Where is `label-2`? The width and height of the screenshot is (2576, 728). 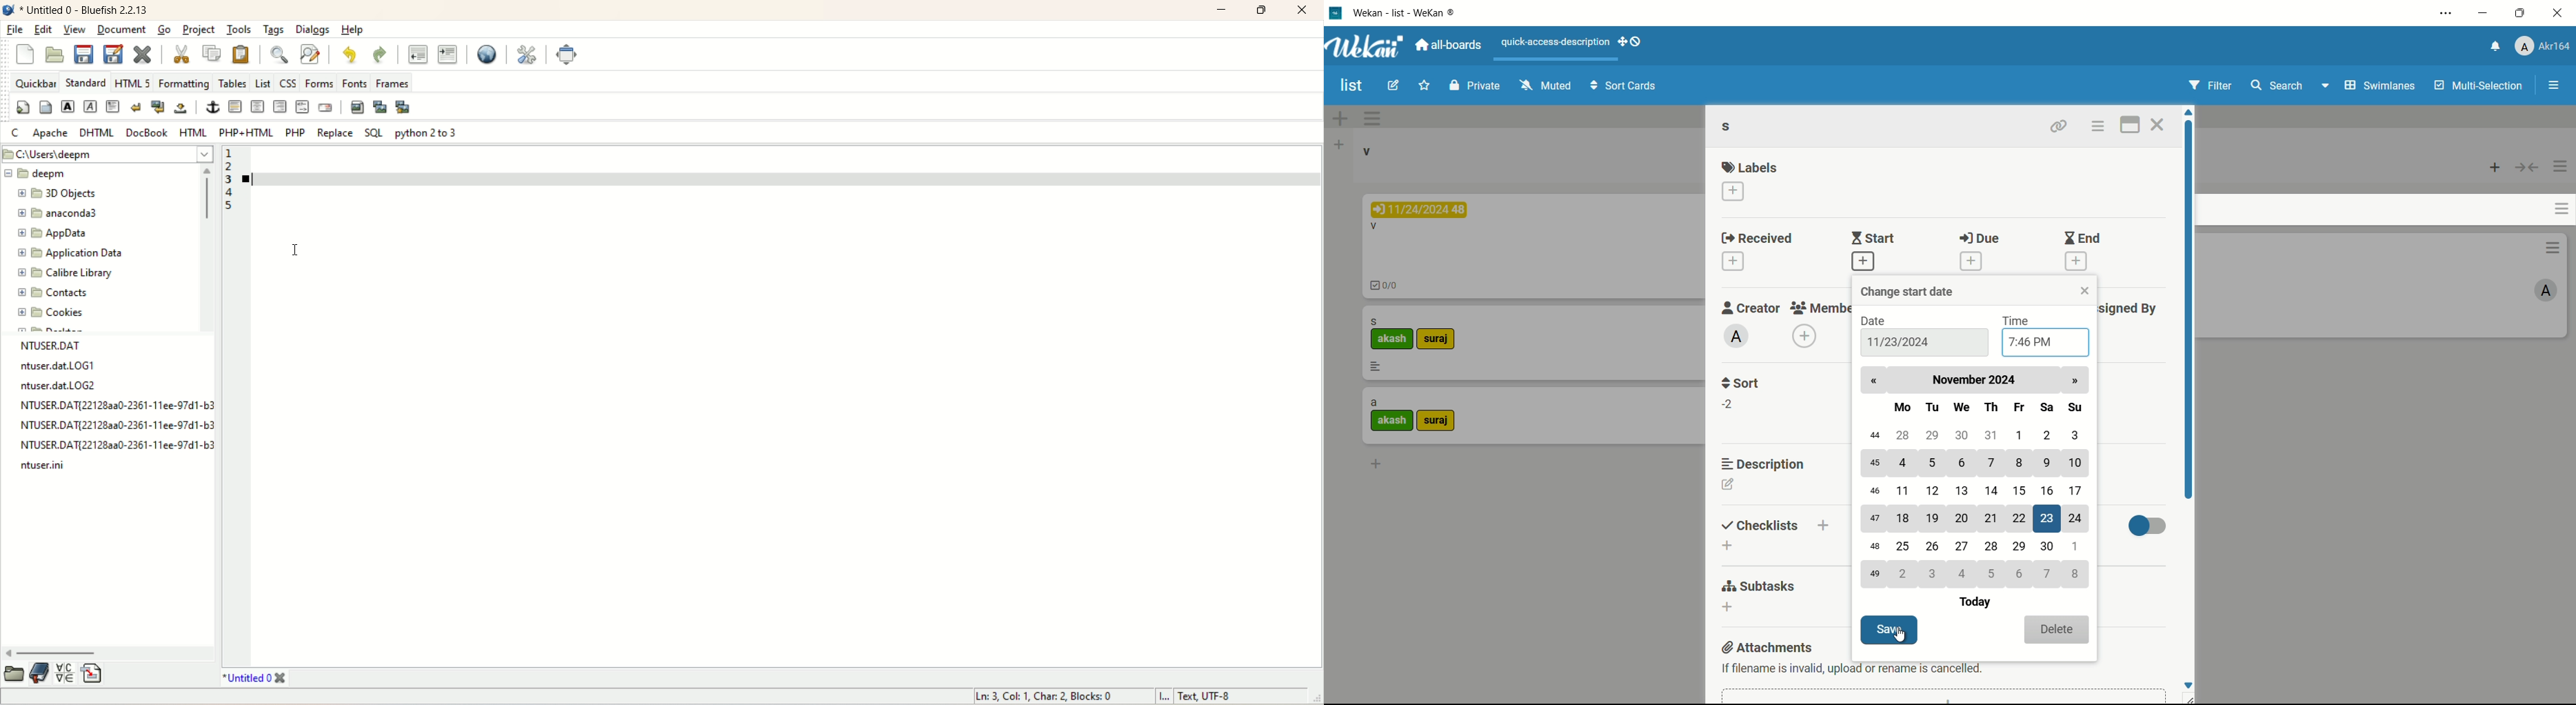
label-2 is located at coordinates (1437, 339).